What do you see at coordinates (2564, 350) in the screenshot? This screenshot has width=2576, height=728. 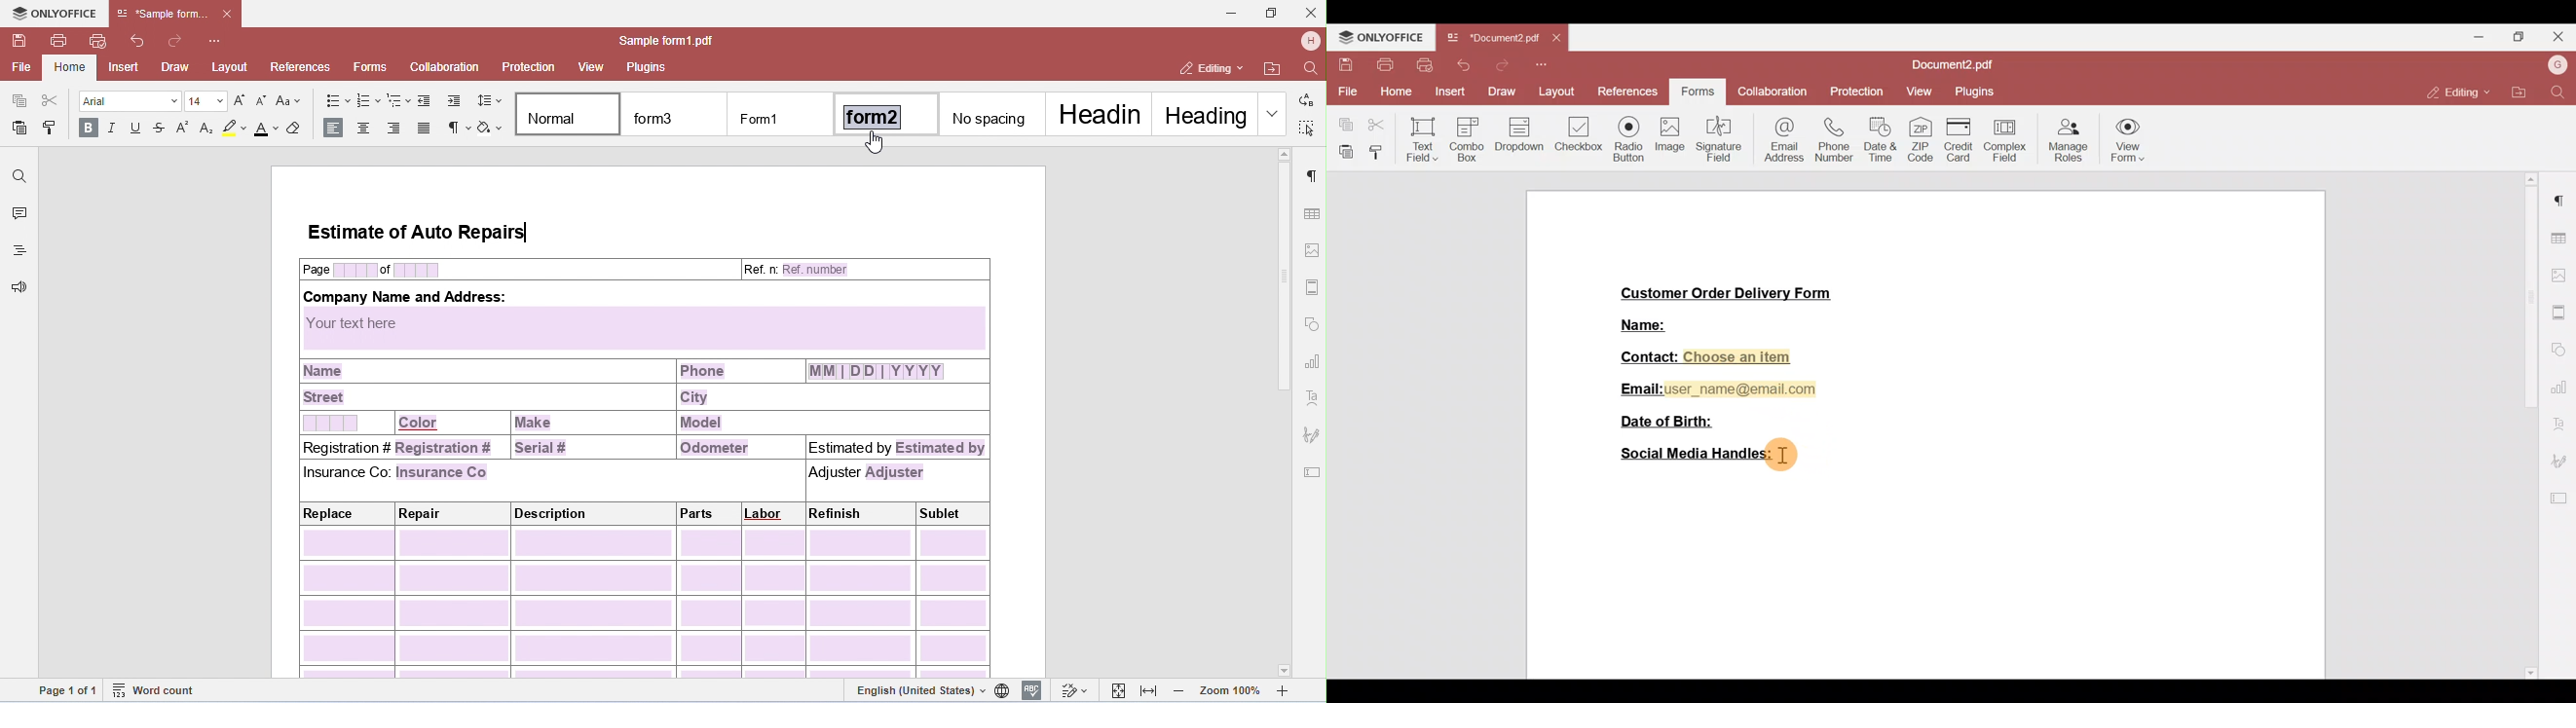 I see `Shapes settings` at bounding box center [2564, 350].